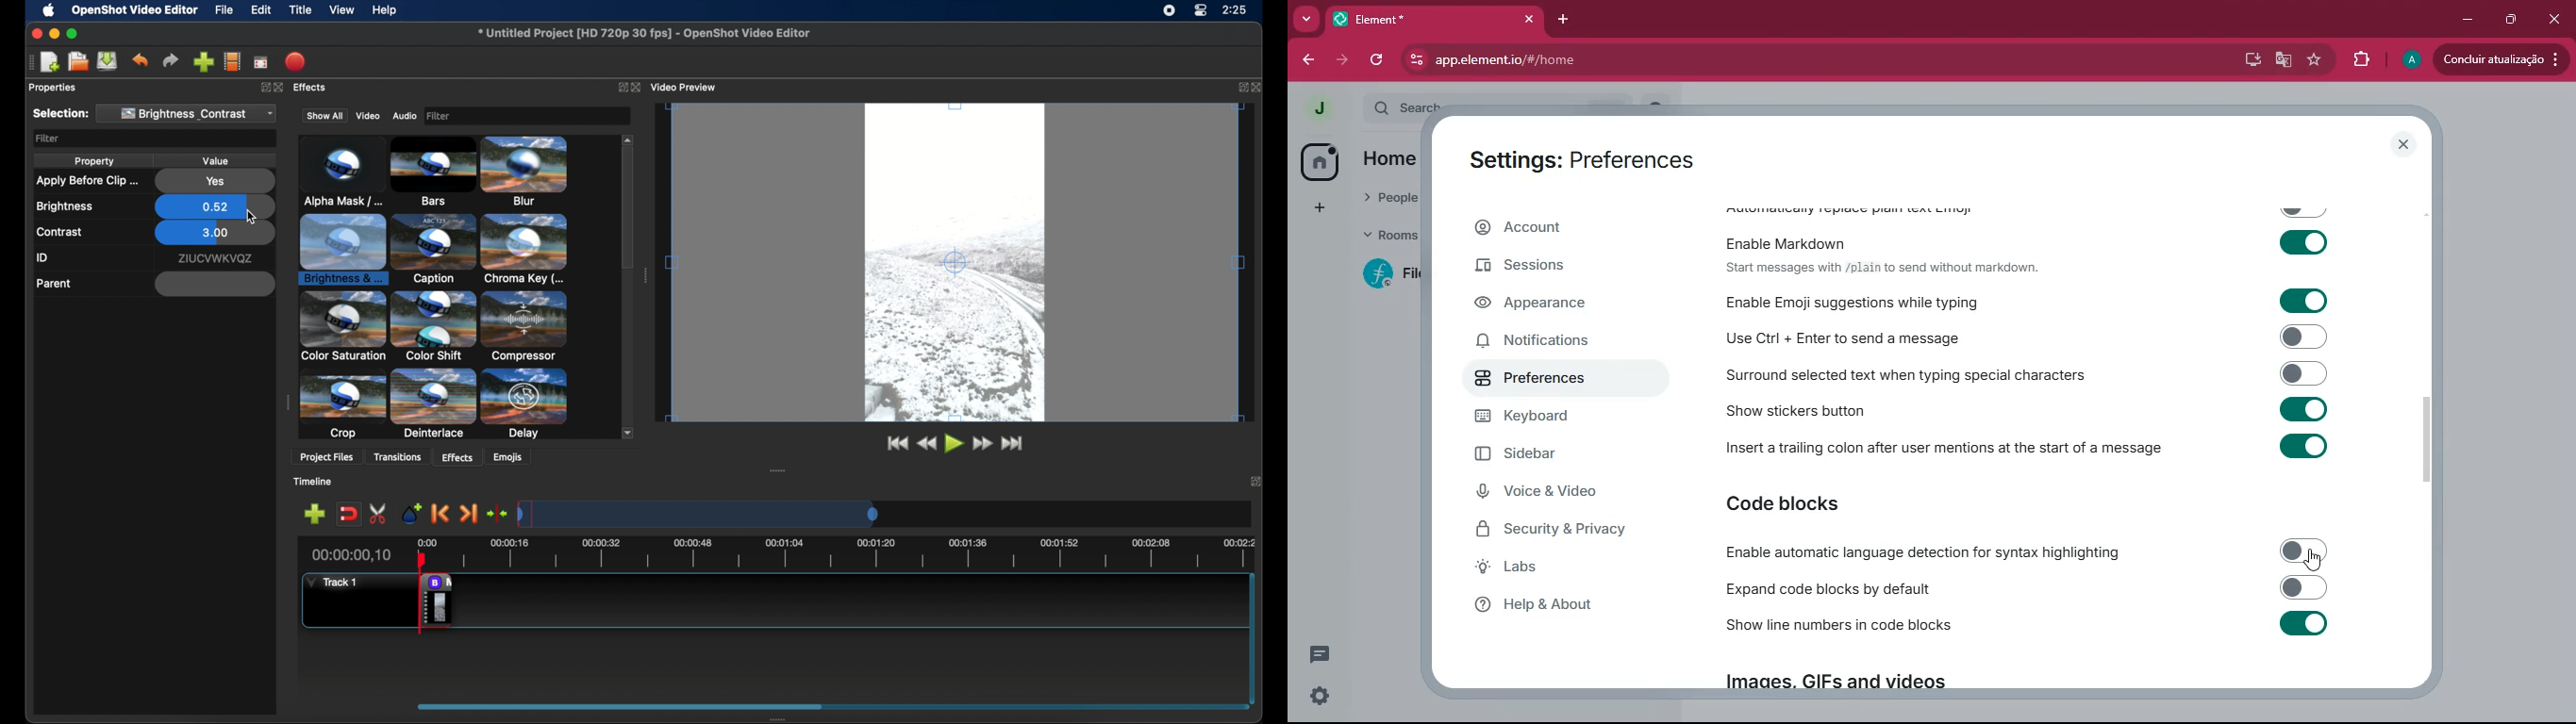 This screenshot has height=728, width=2576. Describe the element at coordinates (1566, 454) in the screenshot. I see `sidebar` at that location.